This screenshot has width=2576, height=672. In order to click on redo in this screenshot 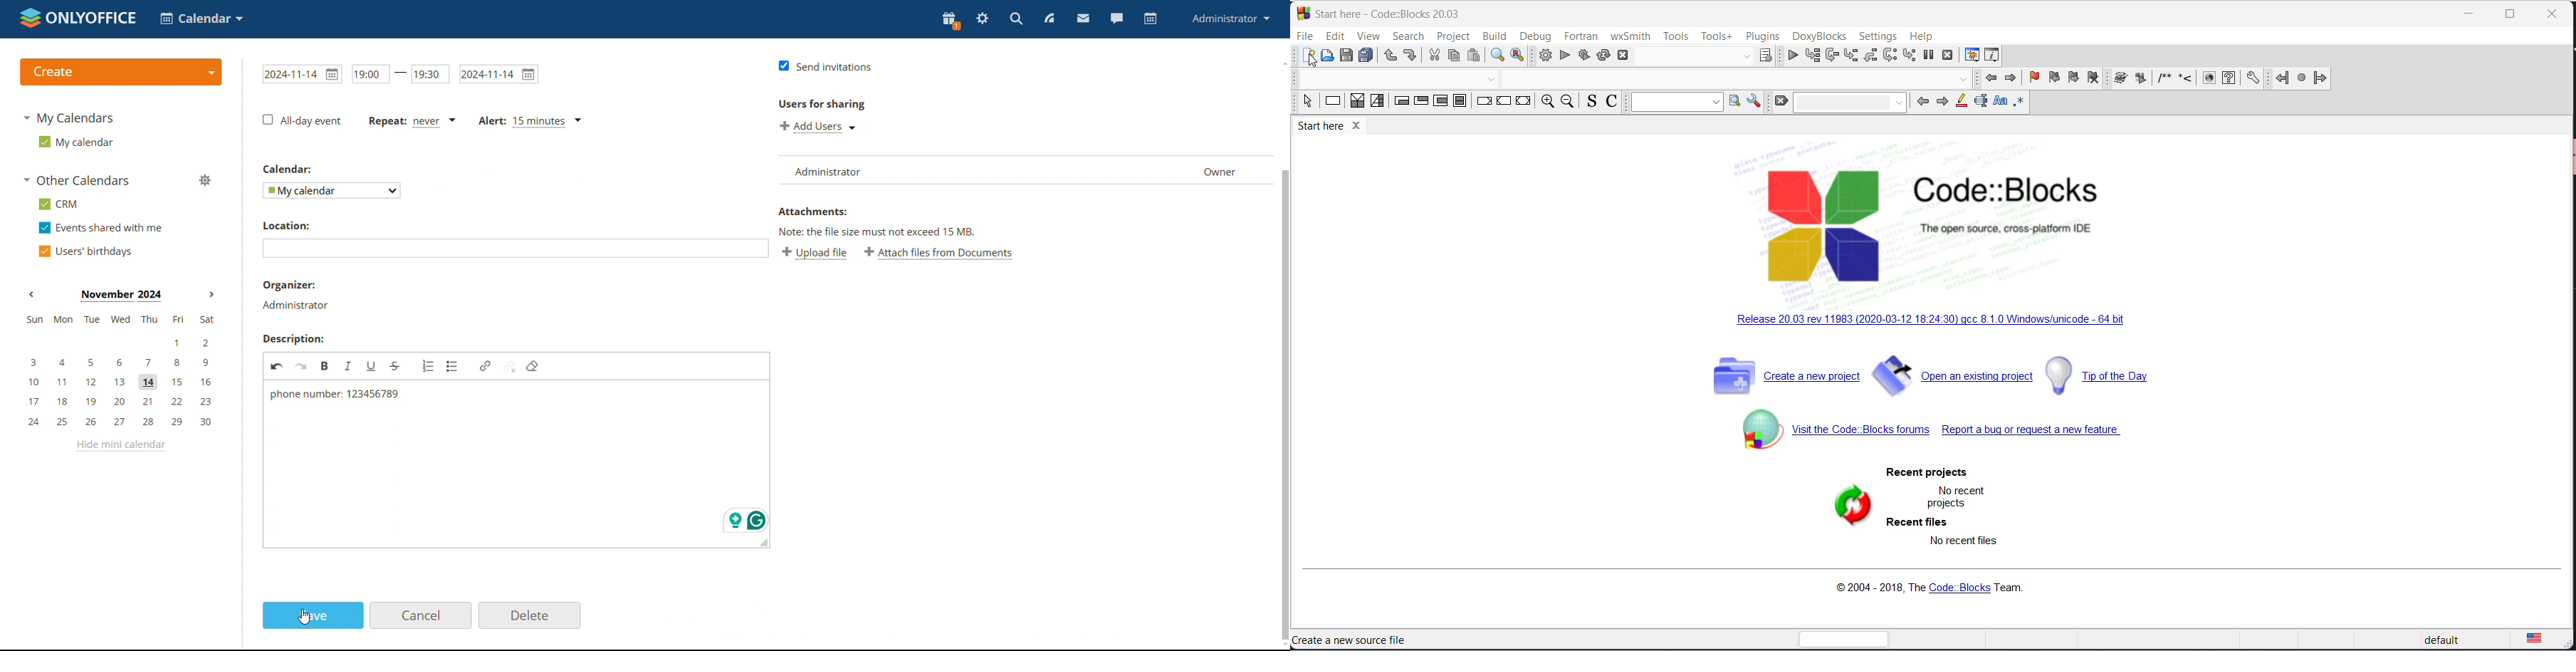, I will do `click(300, 365)`.